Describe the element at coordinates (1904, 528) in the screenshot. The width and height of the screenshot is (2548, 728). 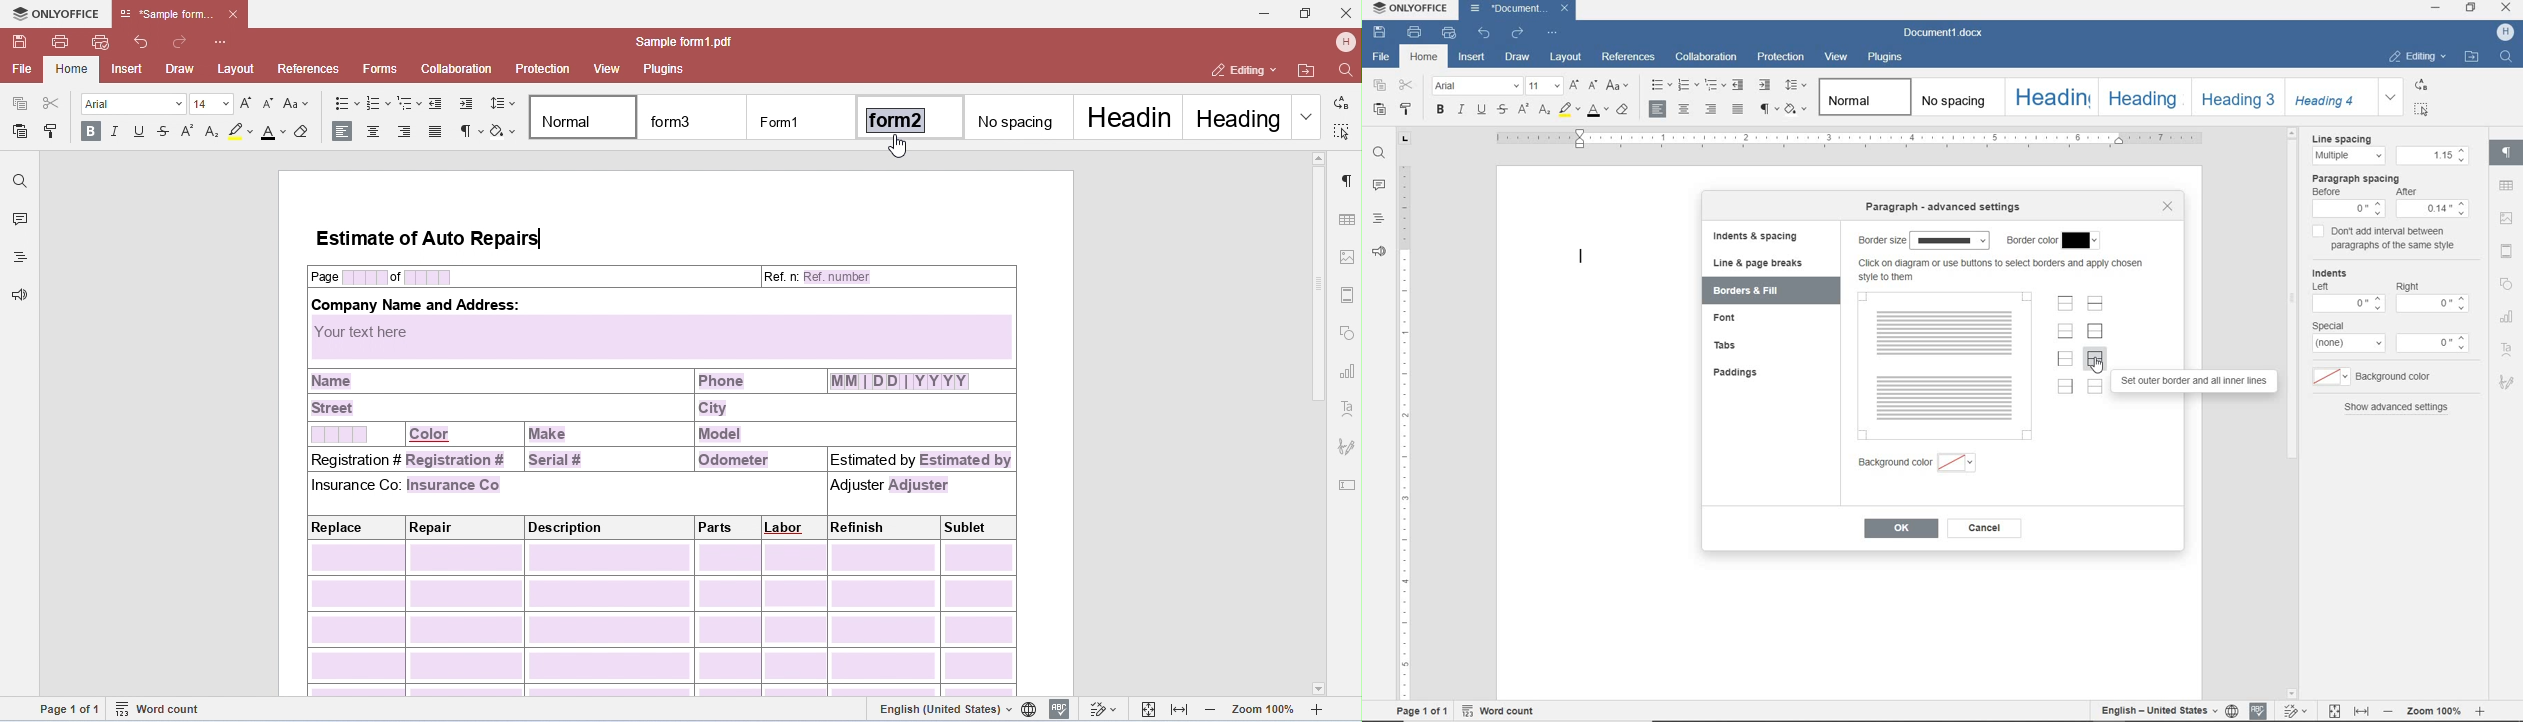
I see `ok` at that location.